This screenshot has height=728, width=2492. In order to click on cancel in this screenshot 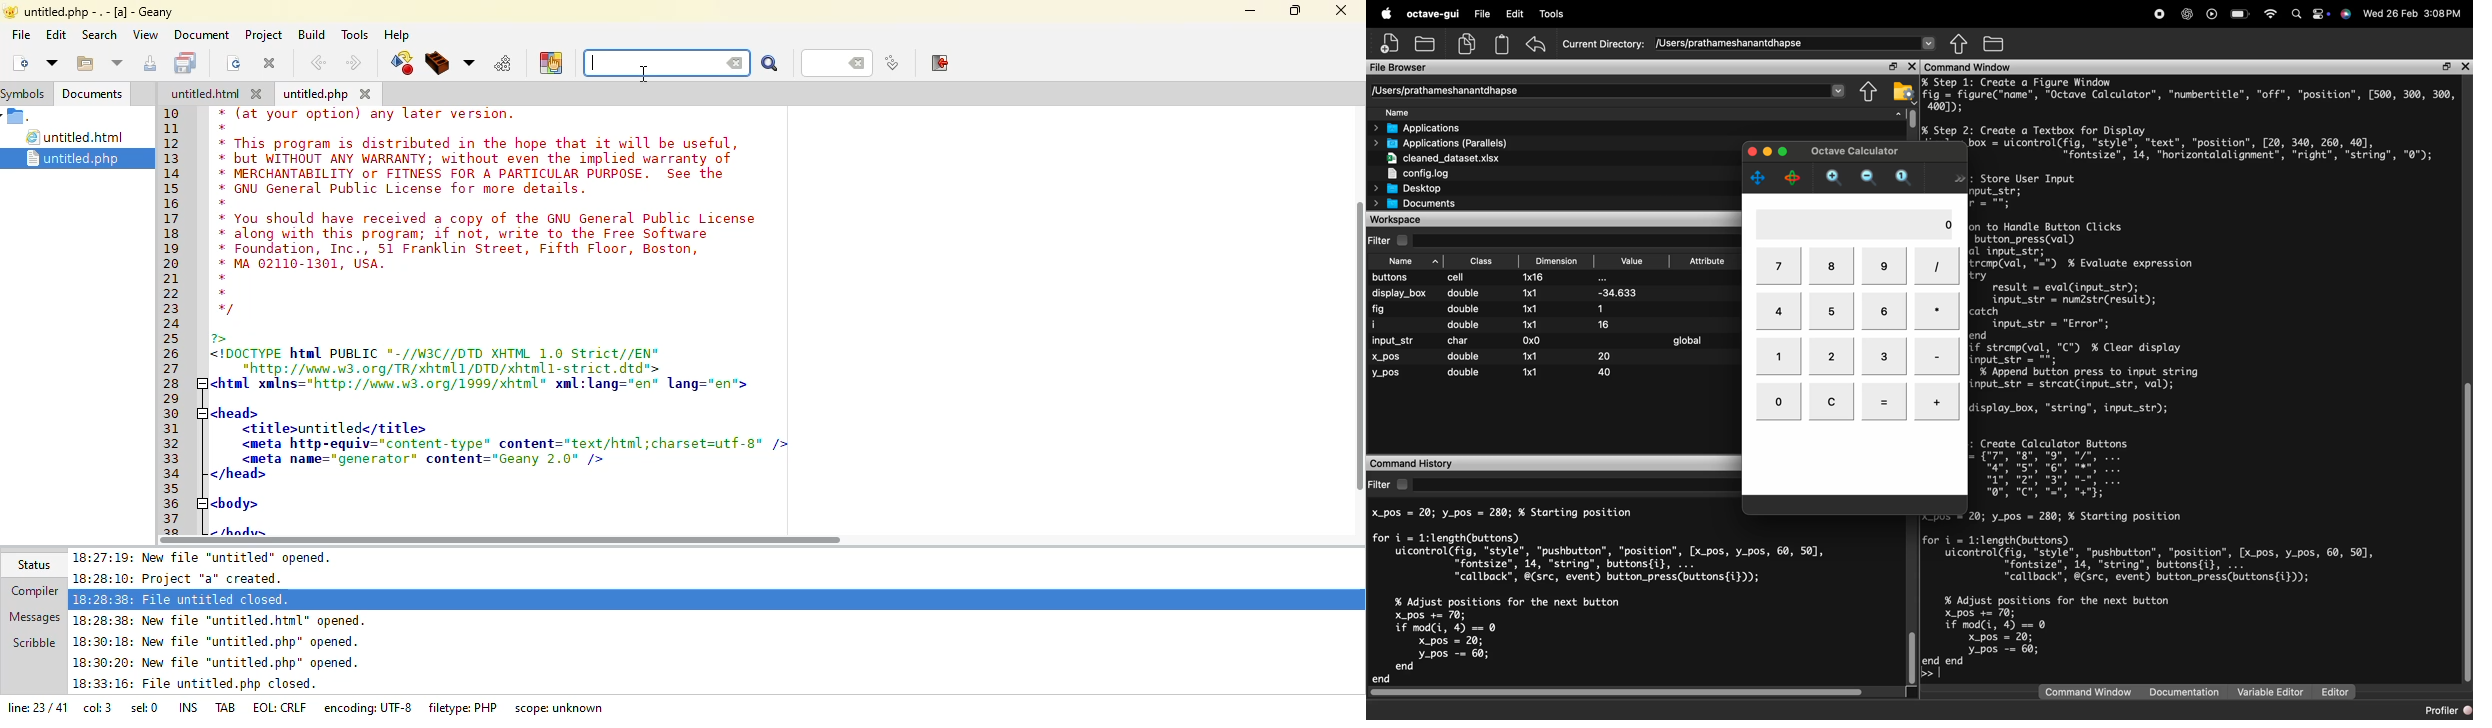, I will do `click(736, 64)`.